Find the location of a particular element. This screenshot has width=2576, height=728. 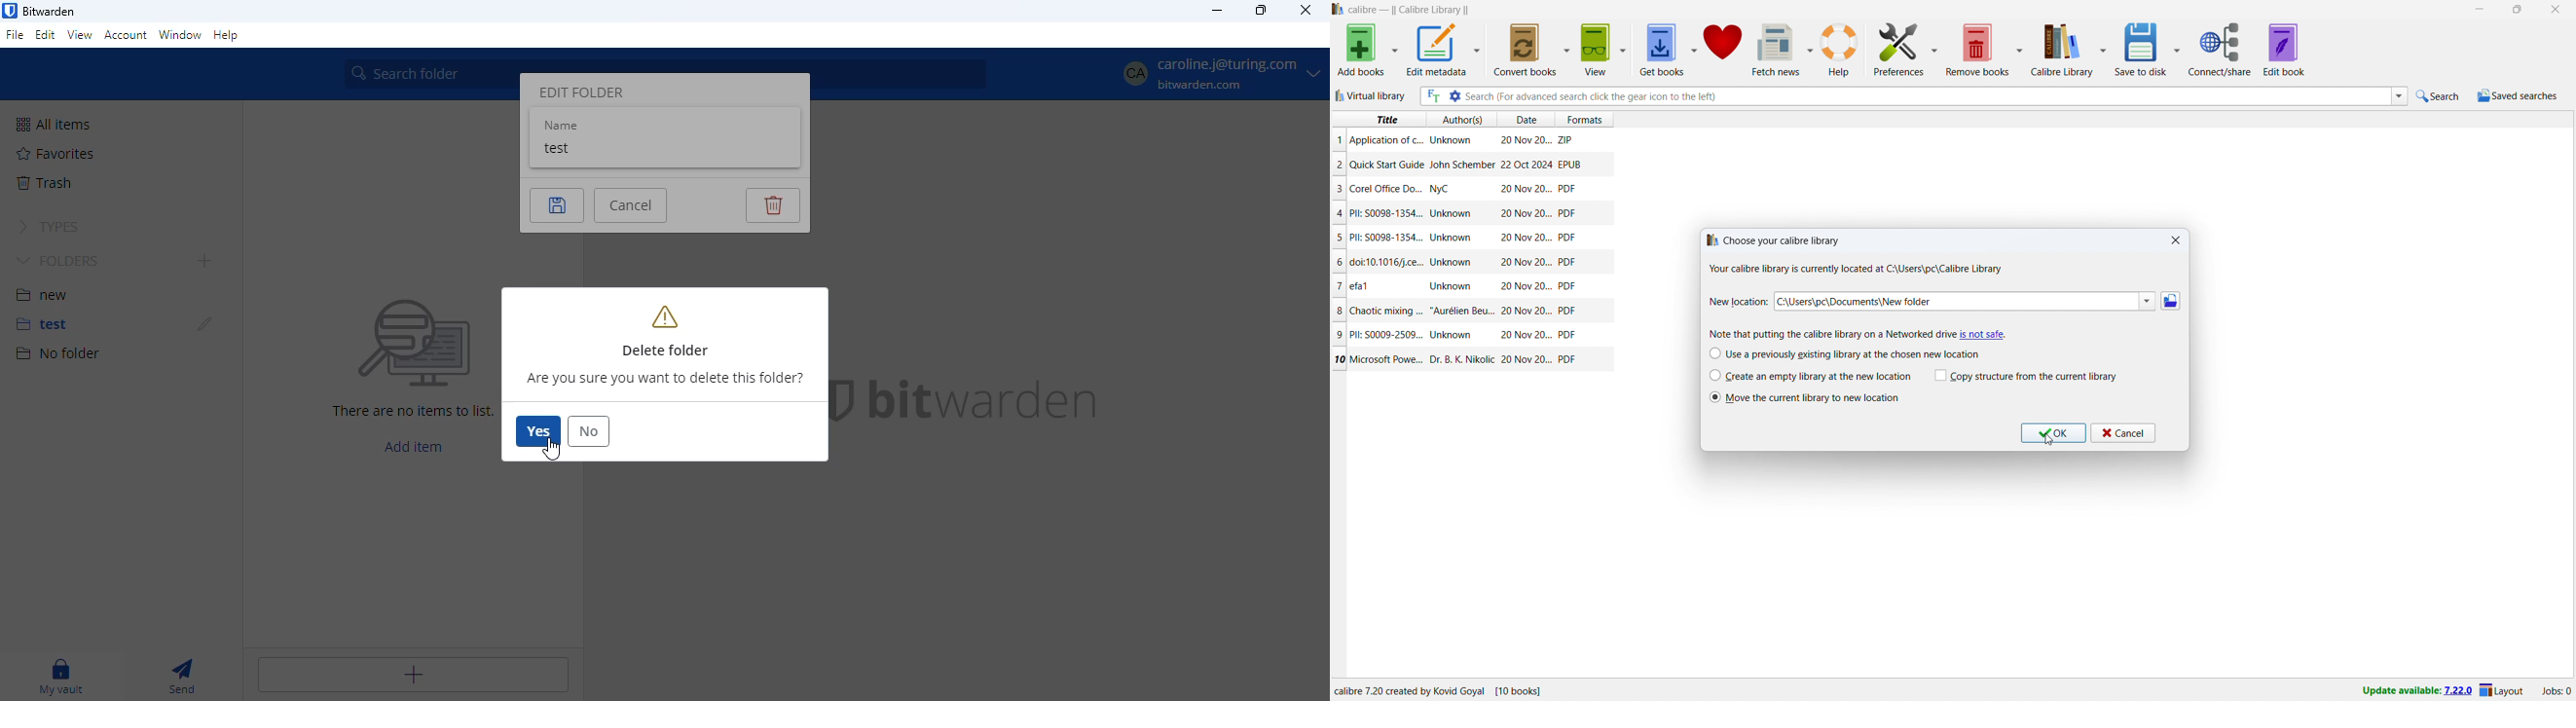

Author is located at coordinates (1453, 214).